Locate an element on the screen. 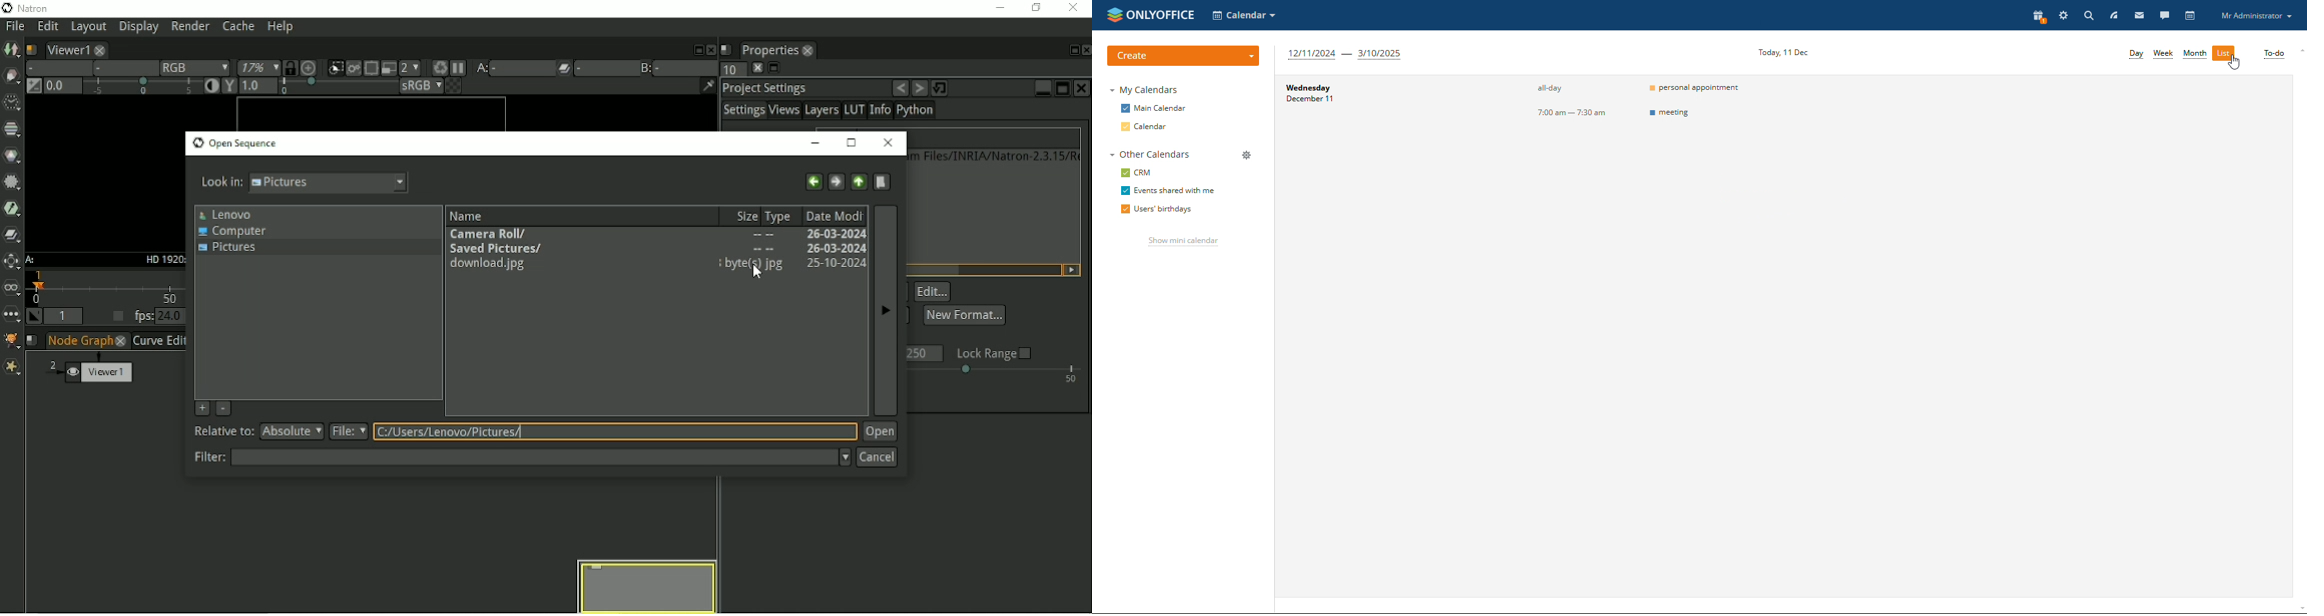 The width and height of the screenshot is (2324, 616). Date modified is located at coordinates (835, 215).